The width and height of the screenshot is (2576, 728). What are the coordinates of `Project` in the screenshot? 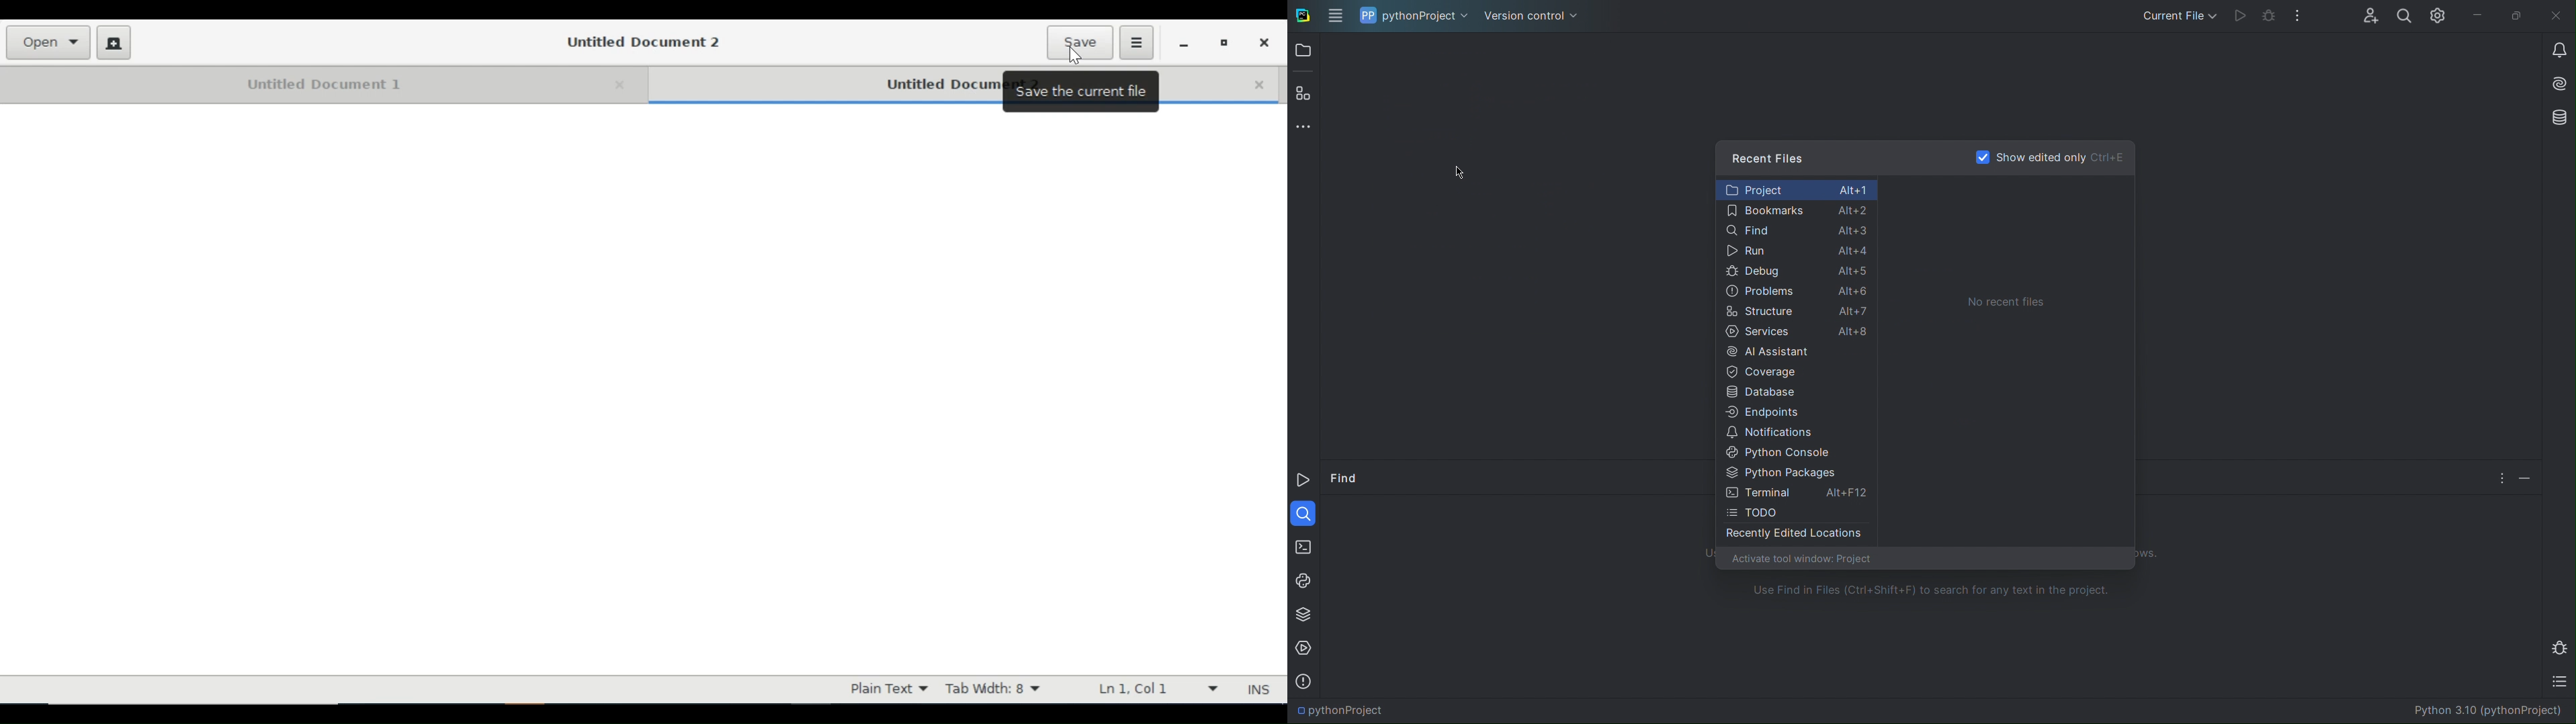 It's located at (1795, 189).